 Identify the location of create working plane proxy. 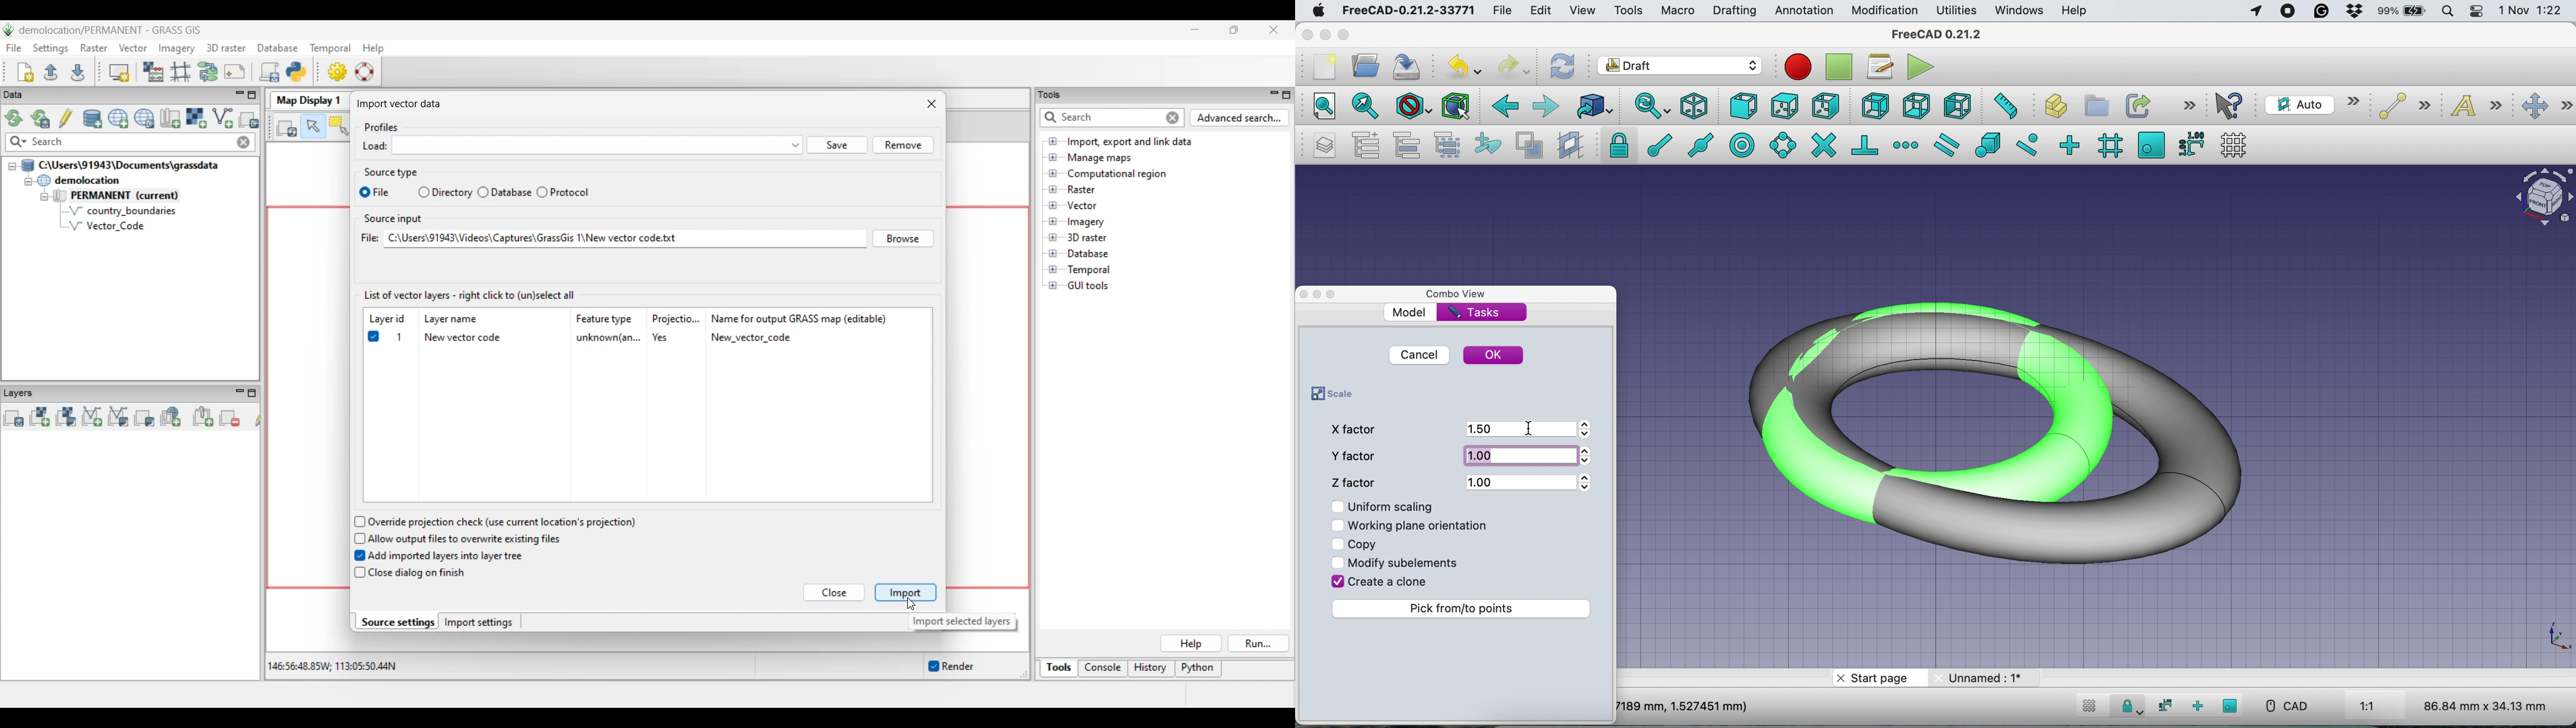
(1568, 145).